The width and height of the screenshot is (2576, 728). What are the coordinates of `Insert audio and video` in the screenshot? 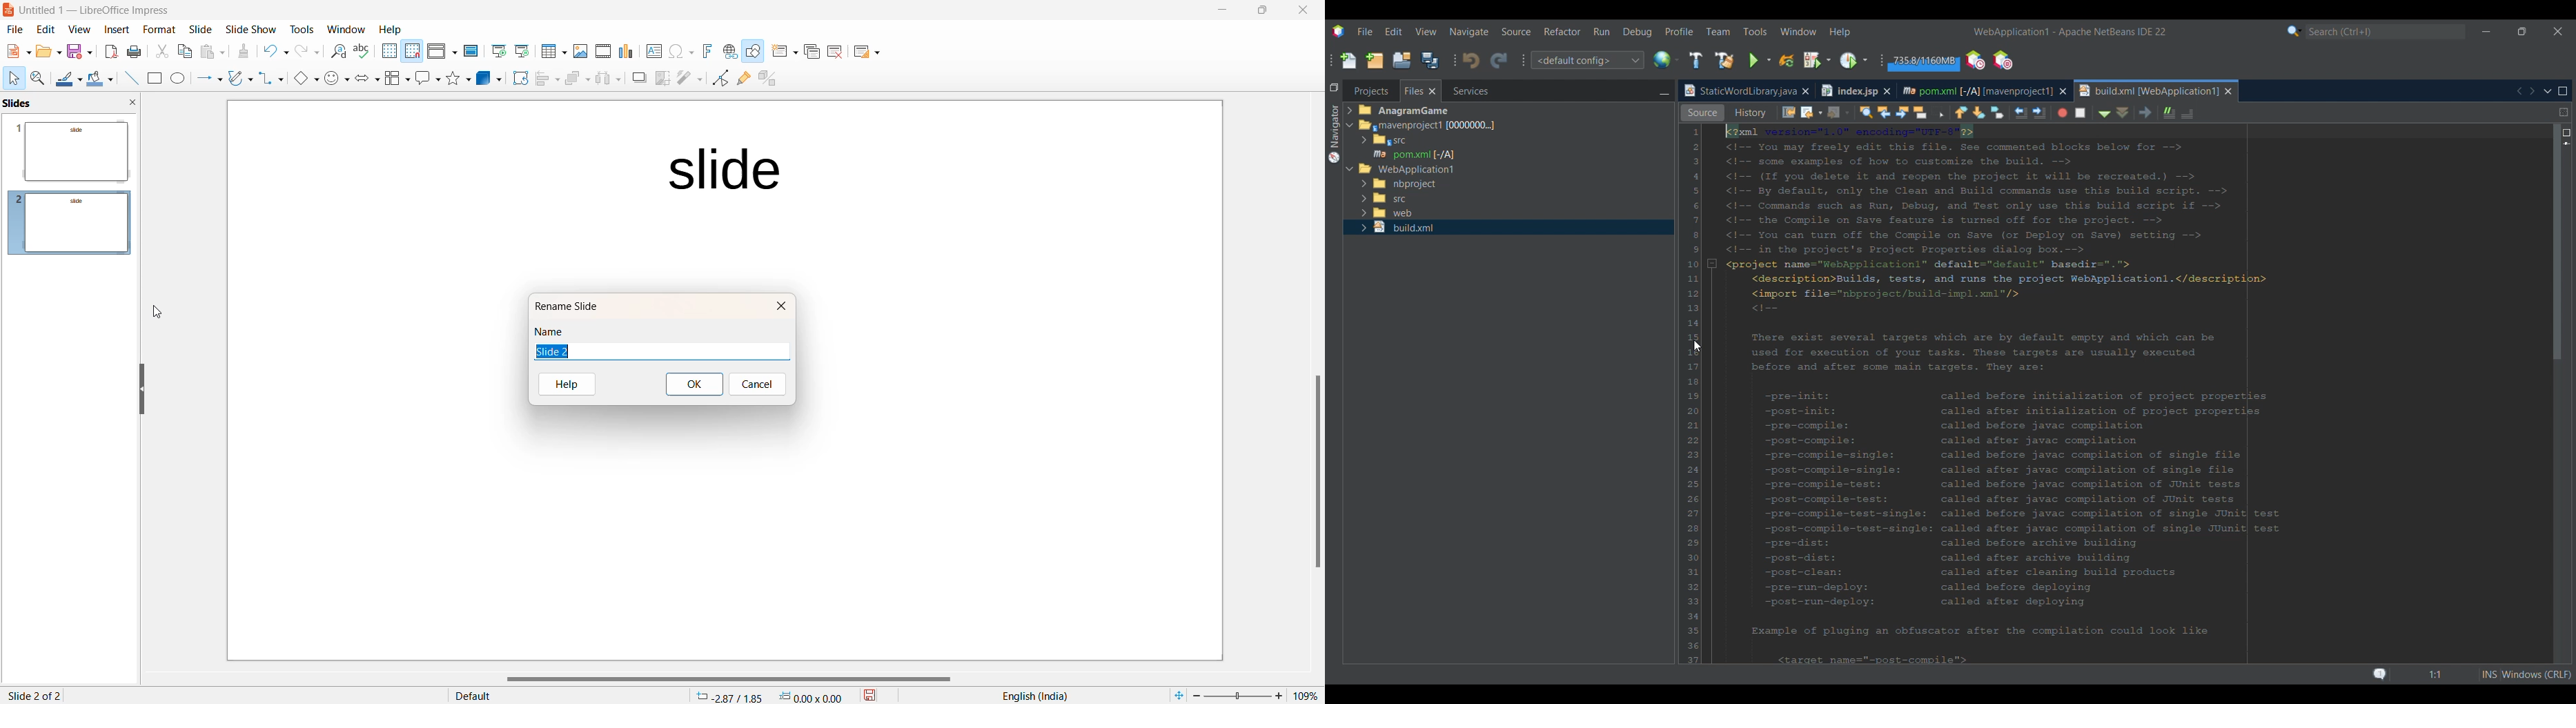 It's located at (601, 50).